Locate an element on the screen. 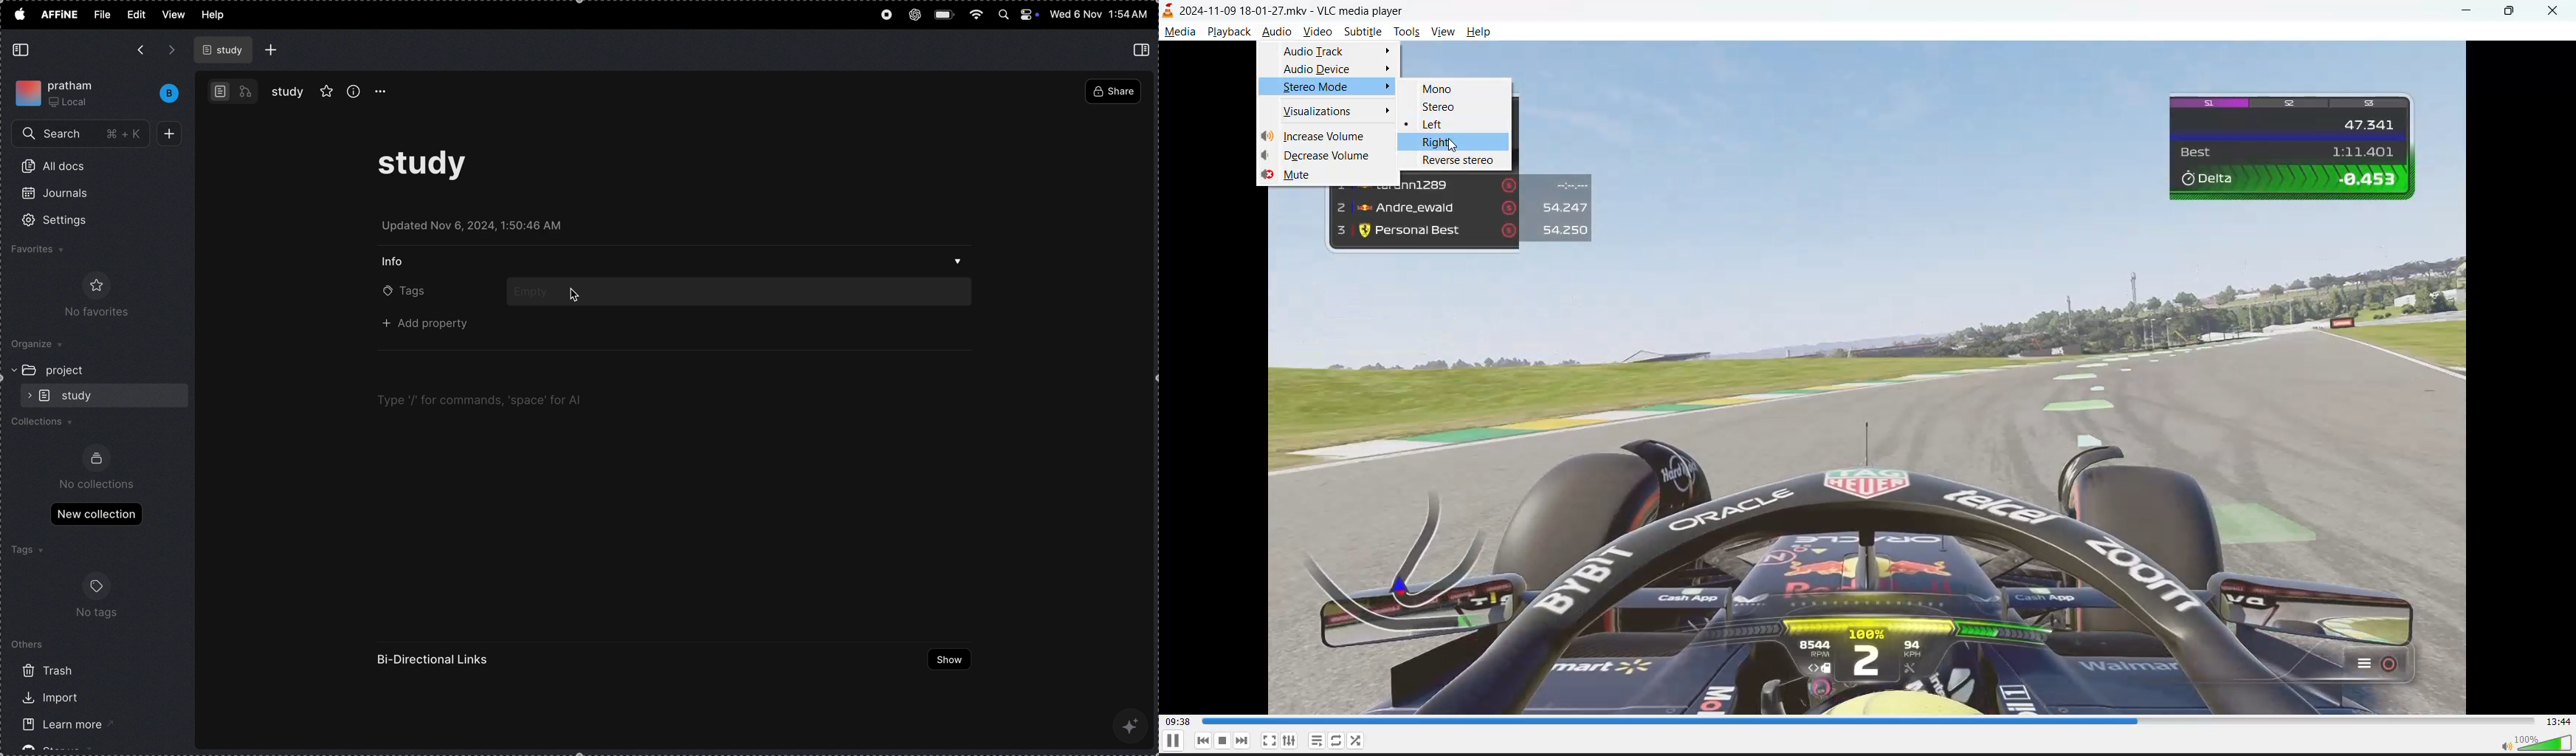  previous is located at coordinates (1203, 740).